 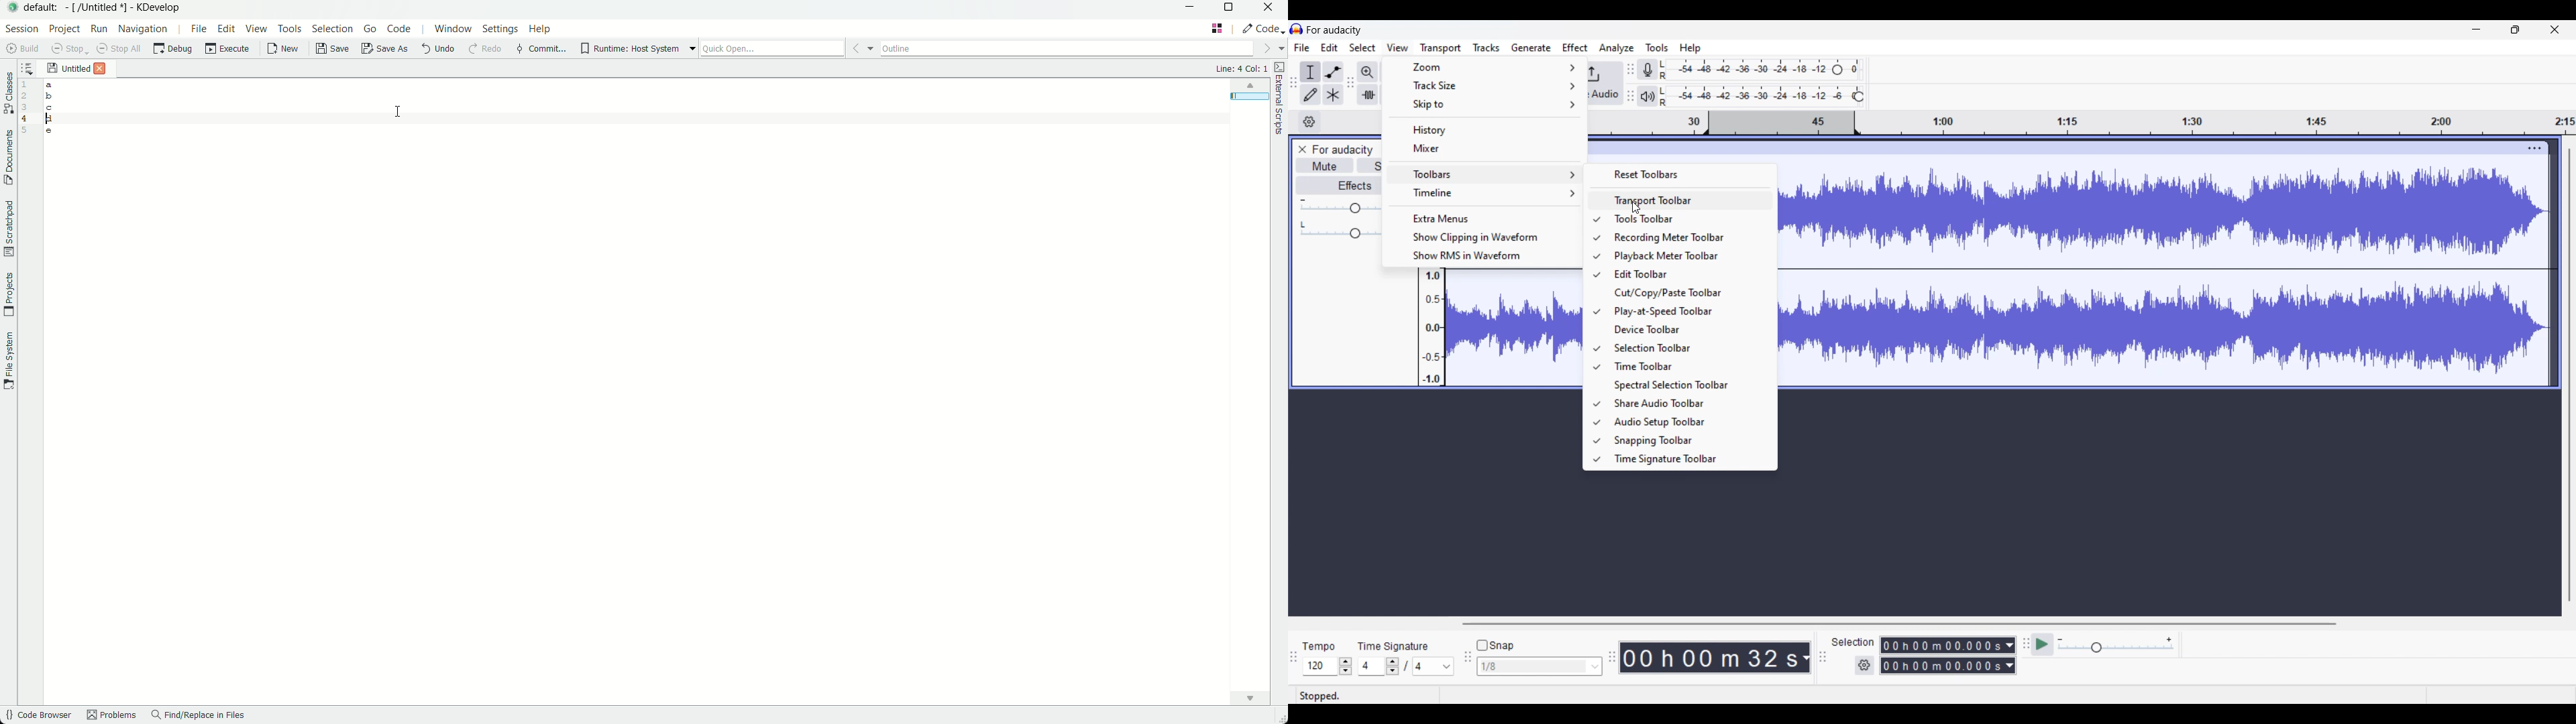 I want to click on Show in smaller tab, so click(x=2515, y=29).